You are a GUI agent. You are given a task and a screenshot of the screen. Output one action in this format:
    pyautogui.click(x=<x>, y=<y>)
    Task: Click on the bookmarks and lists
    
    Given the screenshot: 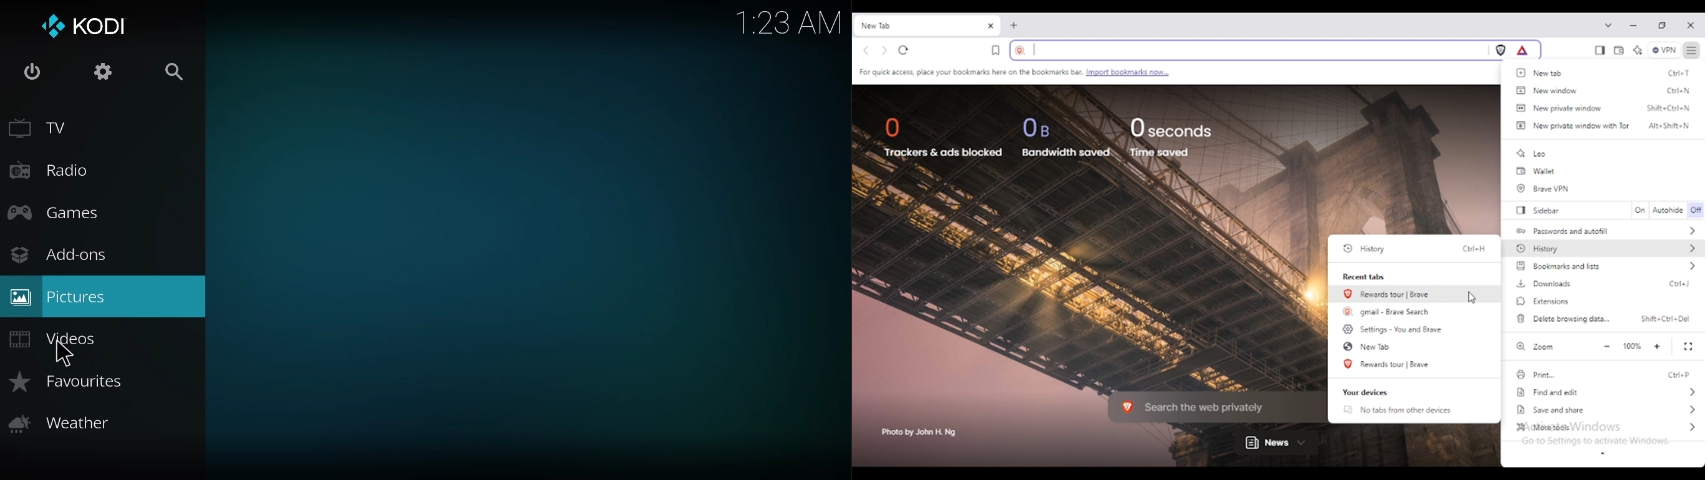 What is the action you would take?
    pyautogui.click(x=1607, y=266)
    